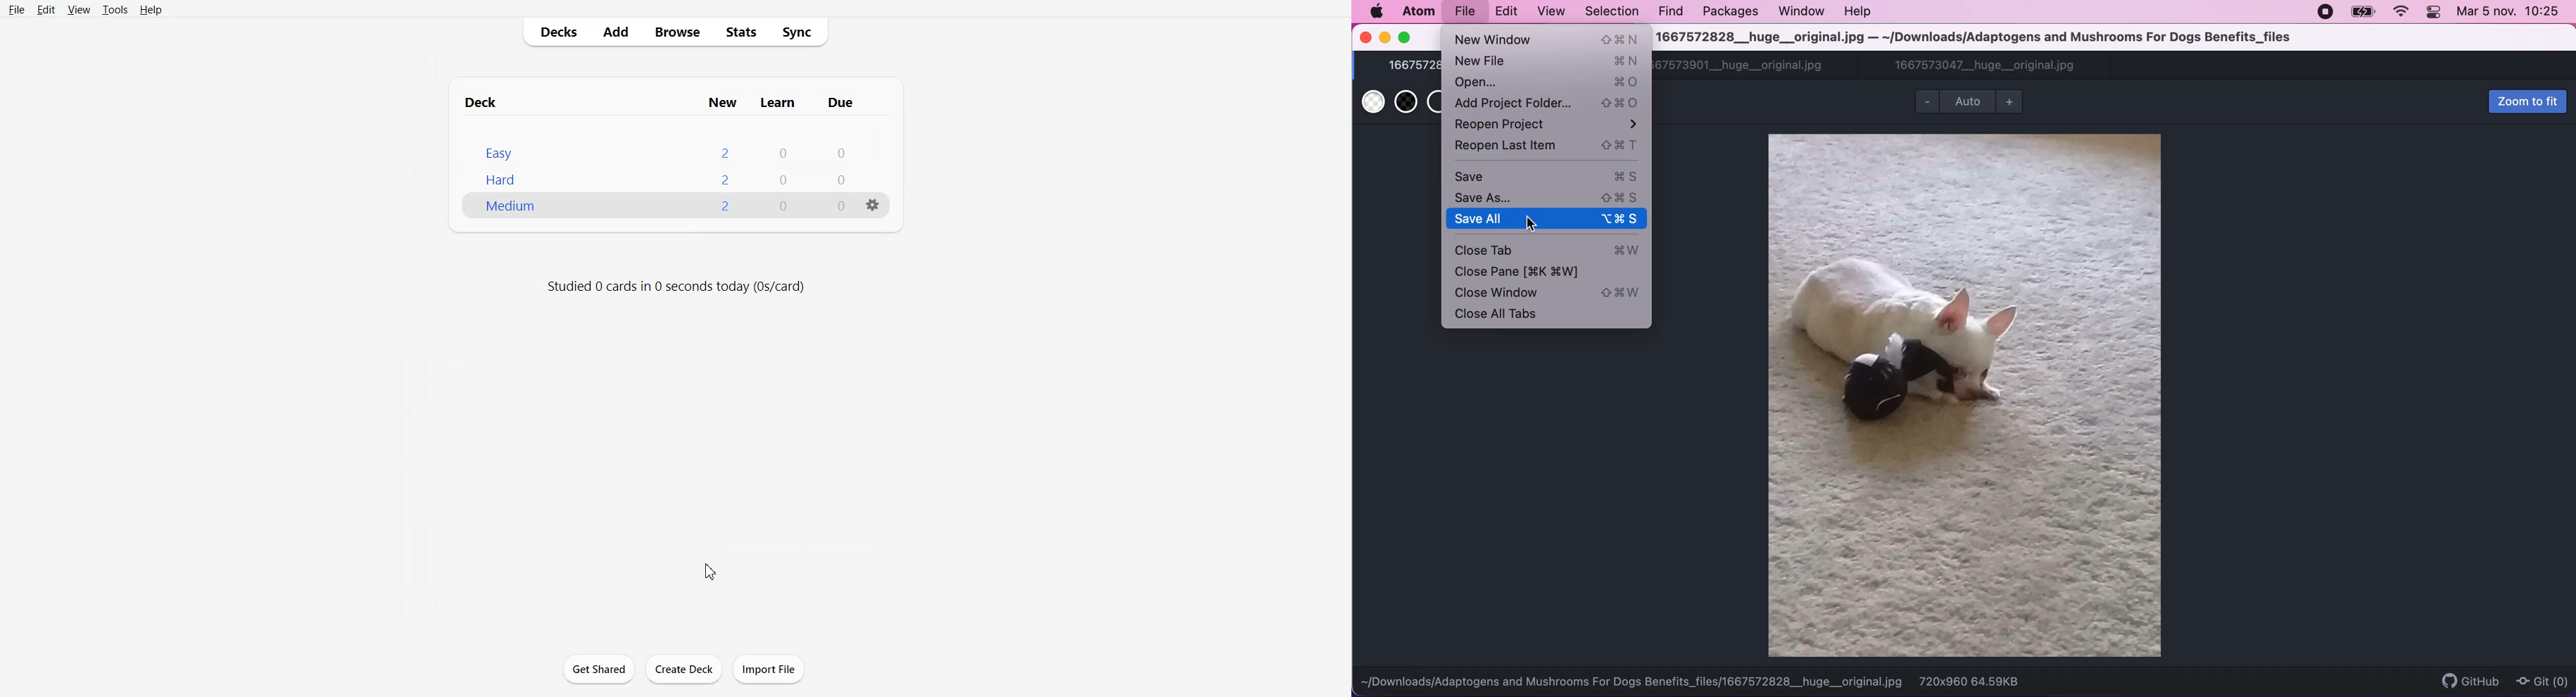  I want to click on close window, so click(1548, 292).